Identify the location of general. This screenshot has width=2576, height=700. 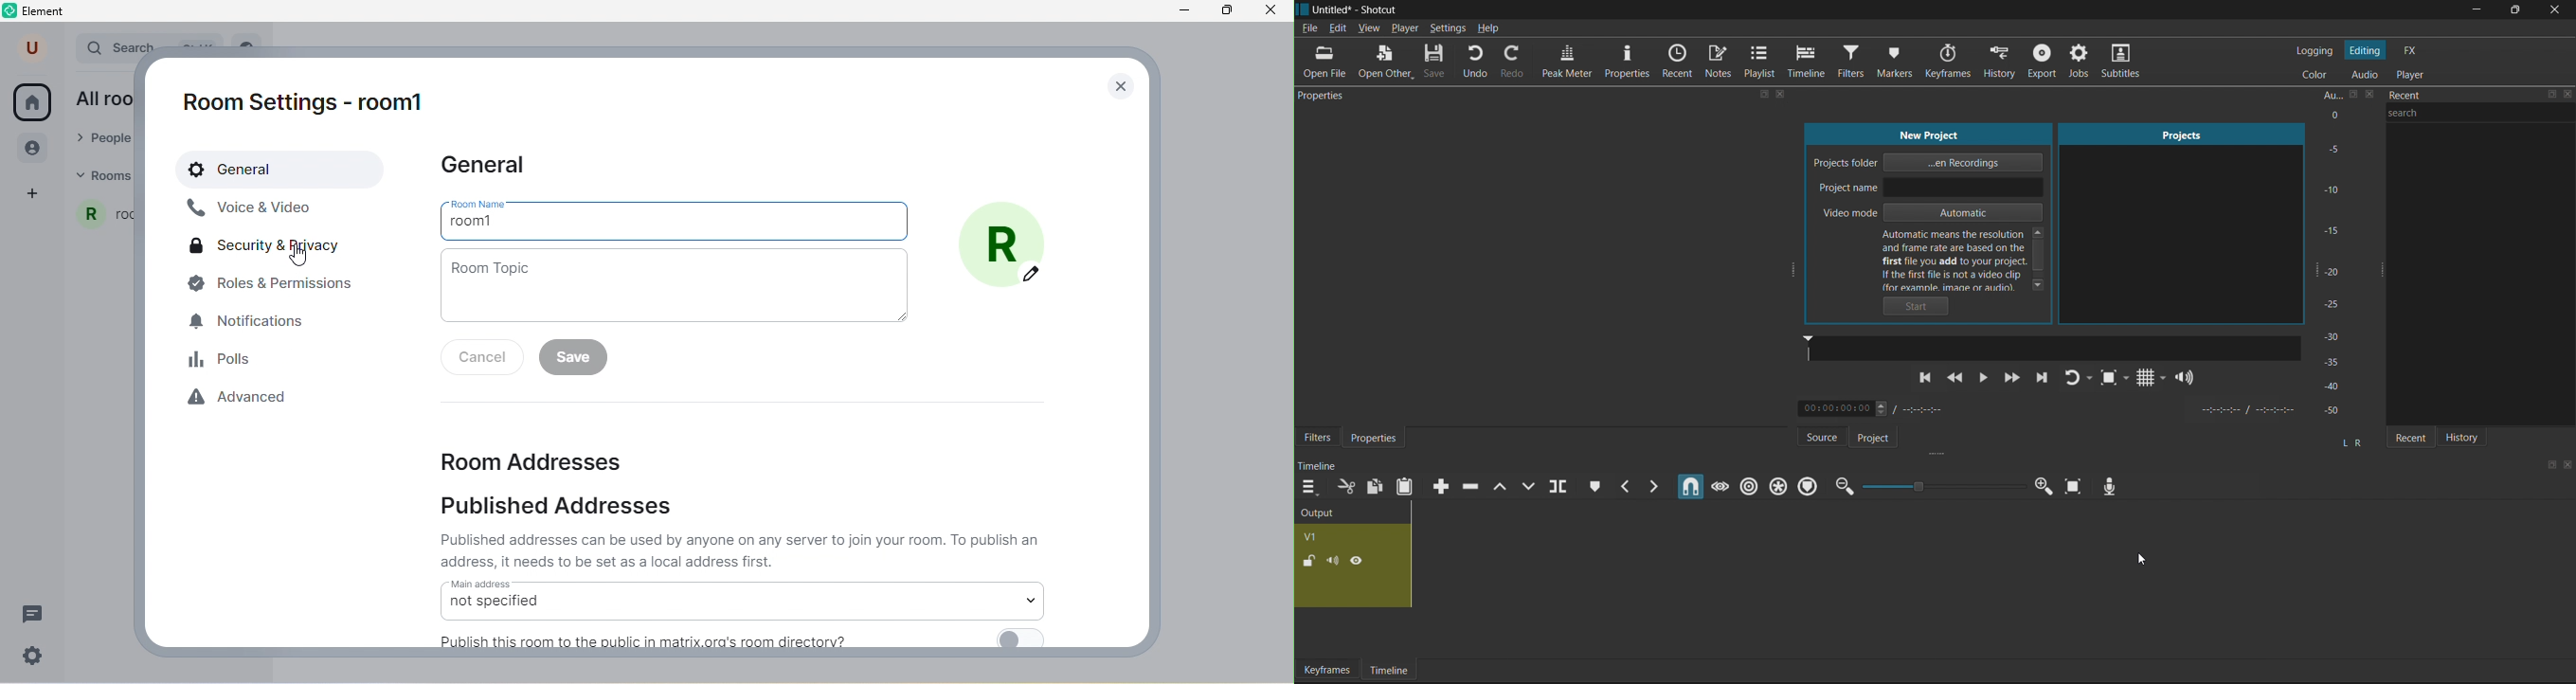
(285, 170).